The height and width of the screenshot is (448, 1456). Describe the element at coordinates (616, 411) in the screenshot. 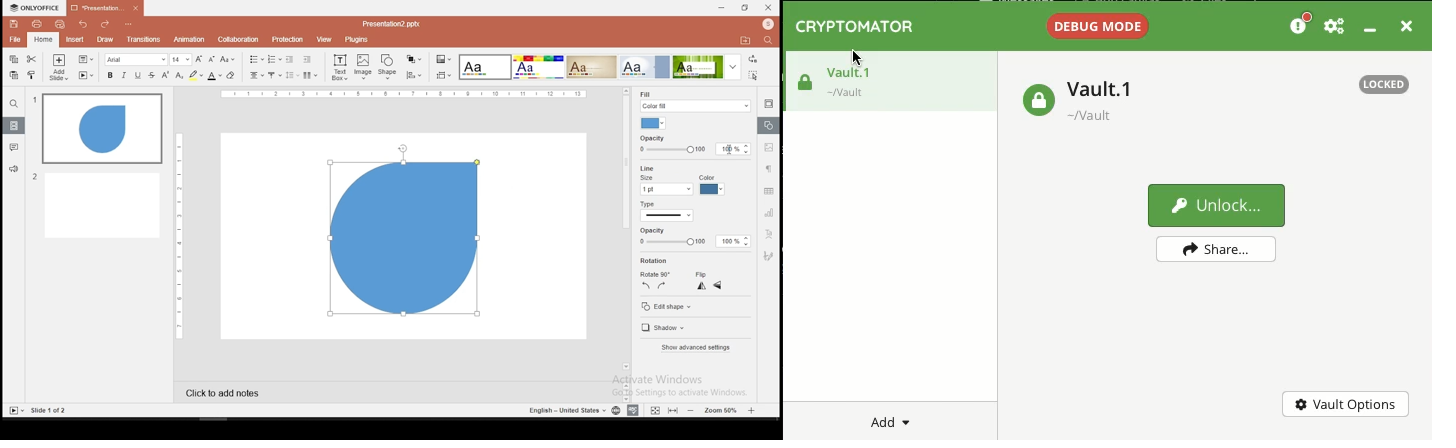

I see `language` at that location.